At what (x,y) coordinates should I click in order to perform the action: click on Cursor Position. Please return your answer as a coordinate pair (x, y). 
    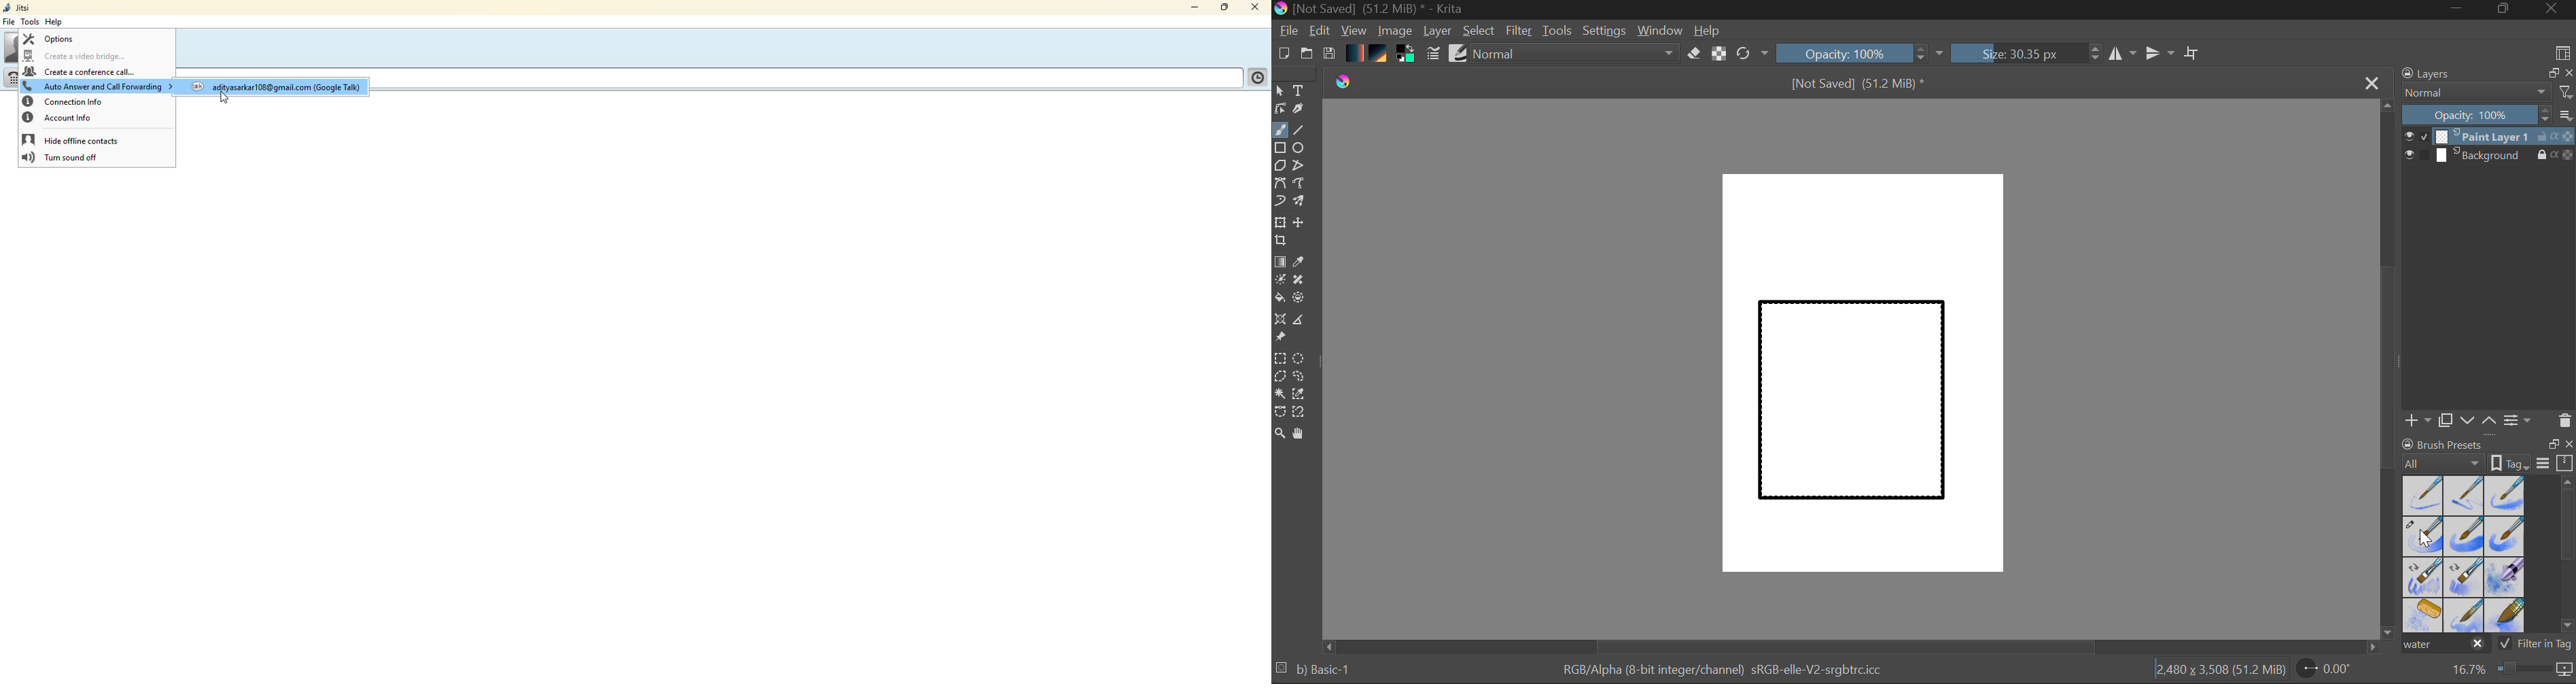
    Looking at the image, I should click on (2425, 537).